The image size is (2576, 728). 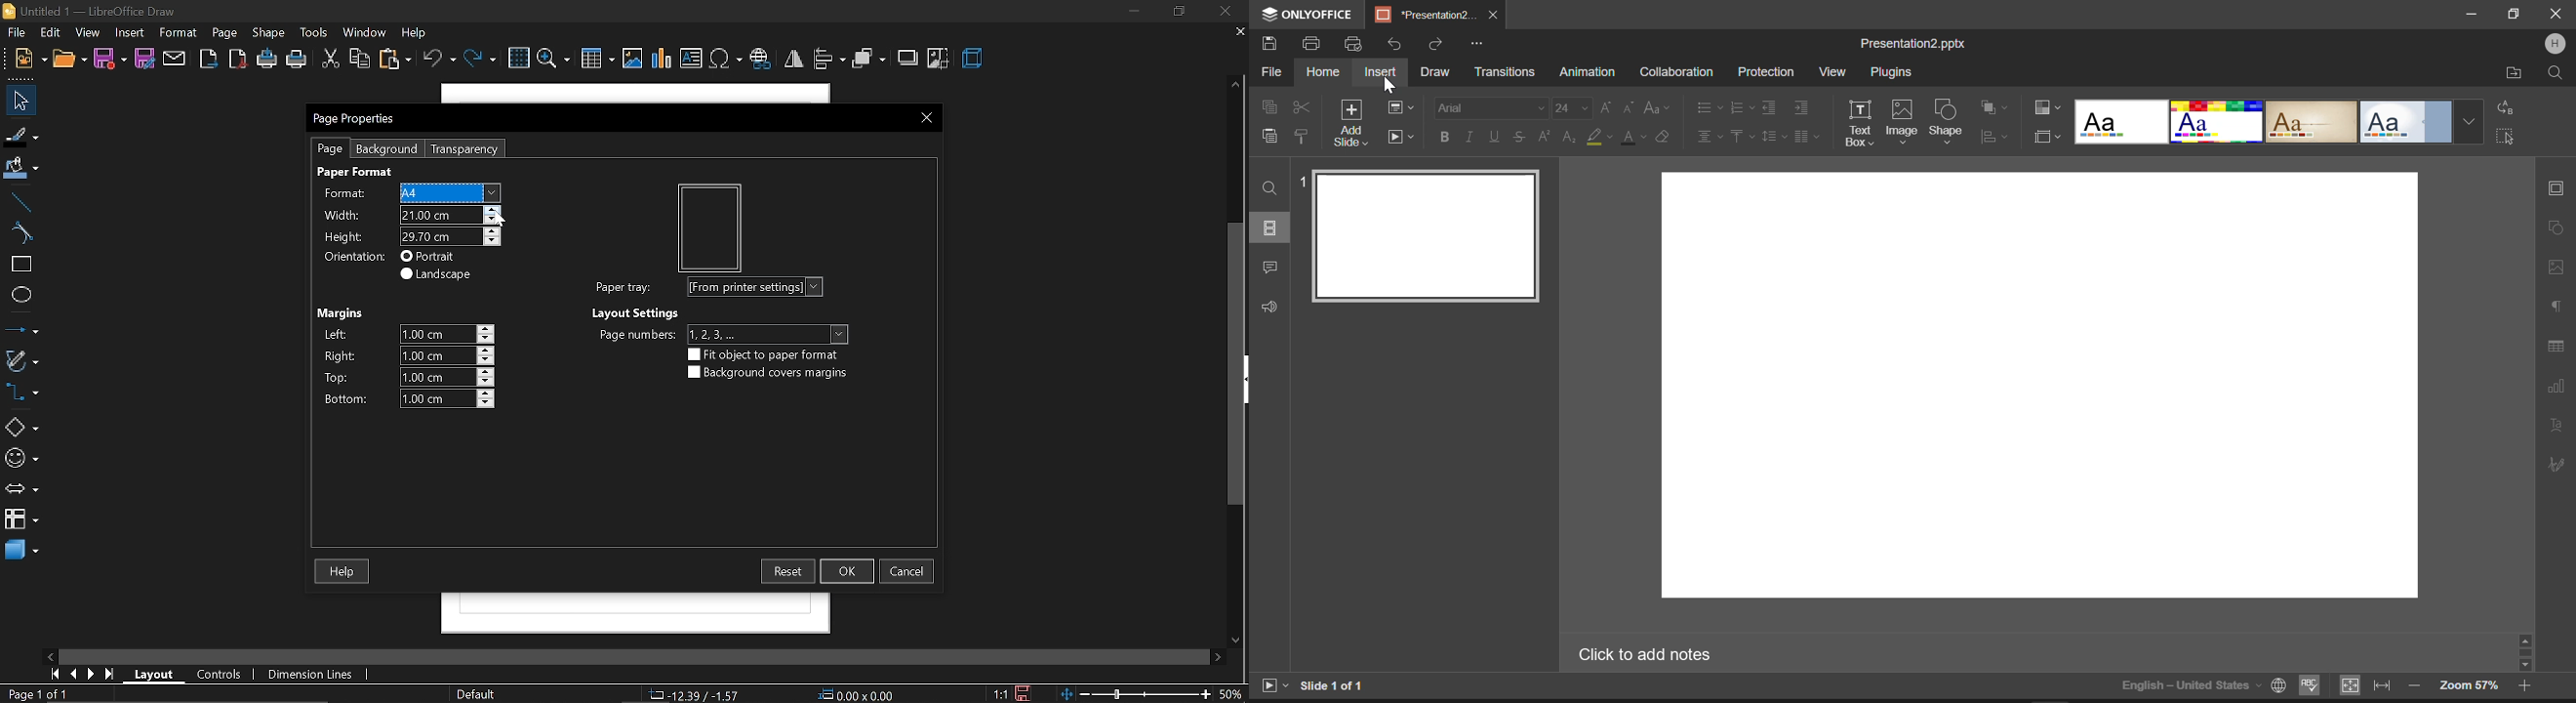 I want to click on 29.70 cm, so click(x=449, y=236).